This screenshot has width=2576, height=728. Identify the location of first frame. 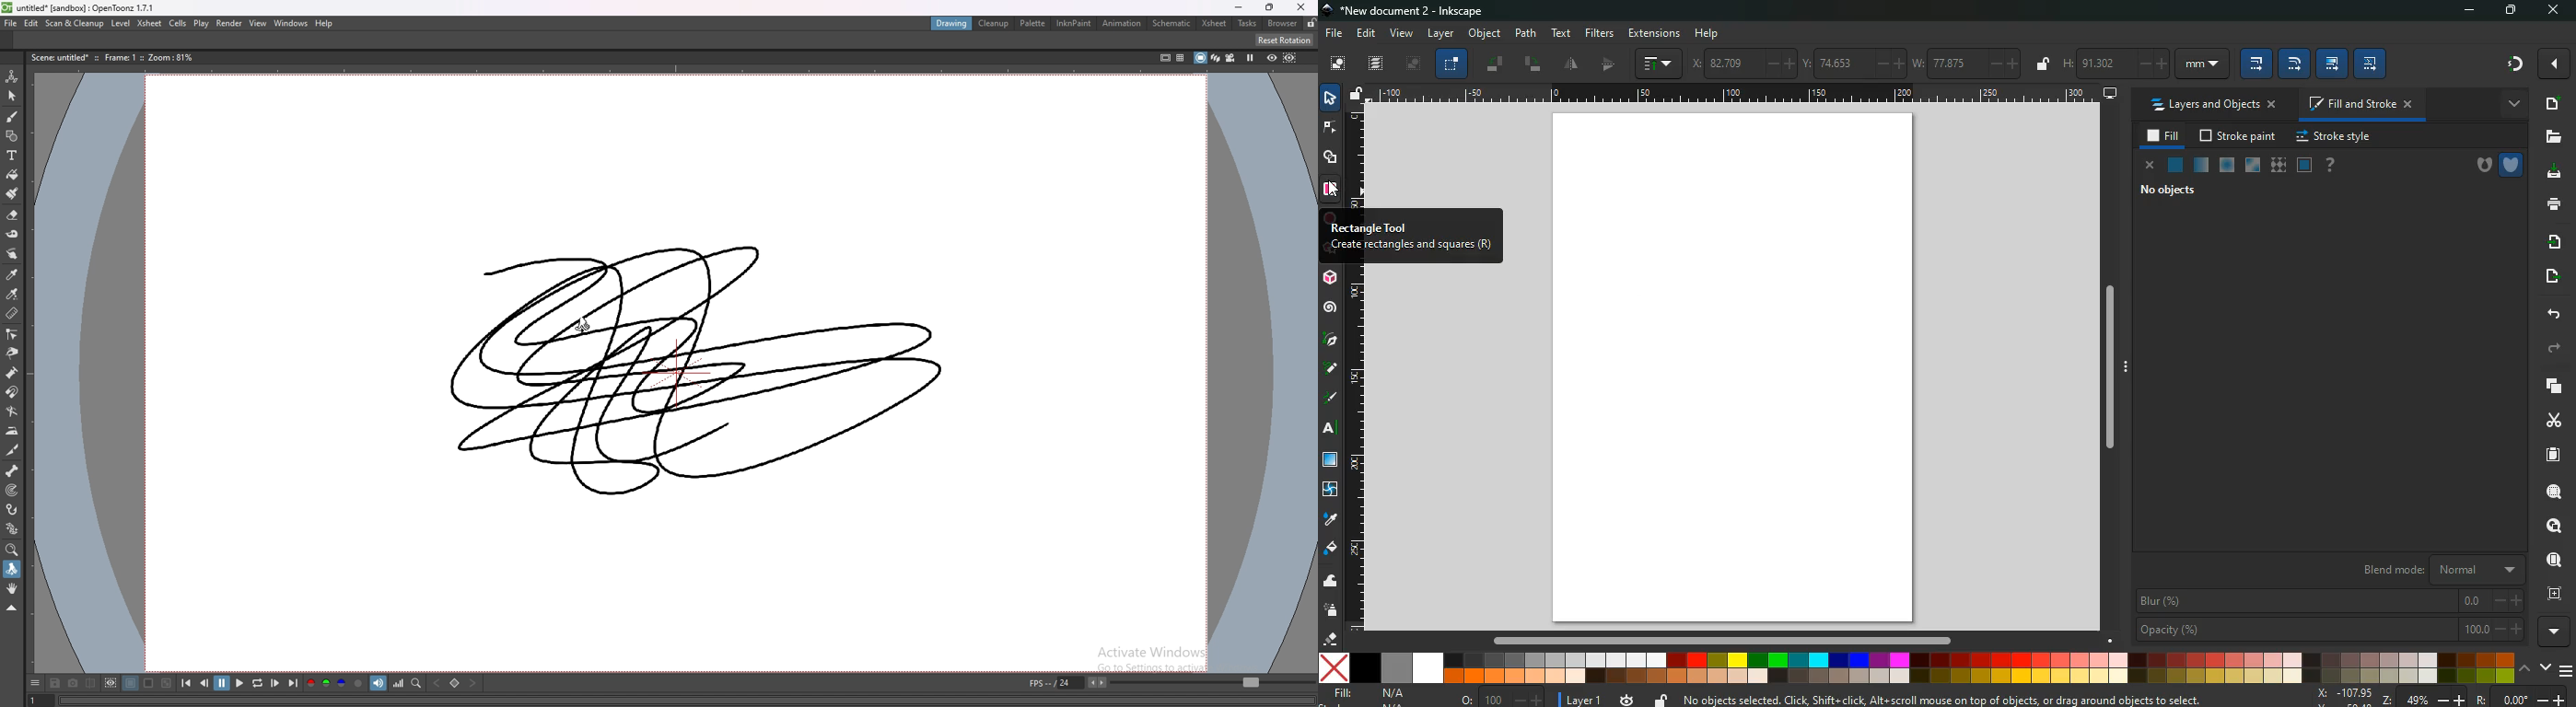
(187, 684).